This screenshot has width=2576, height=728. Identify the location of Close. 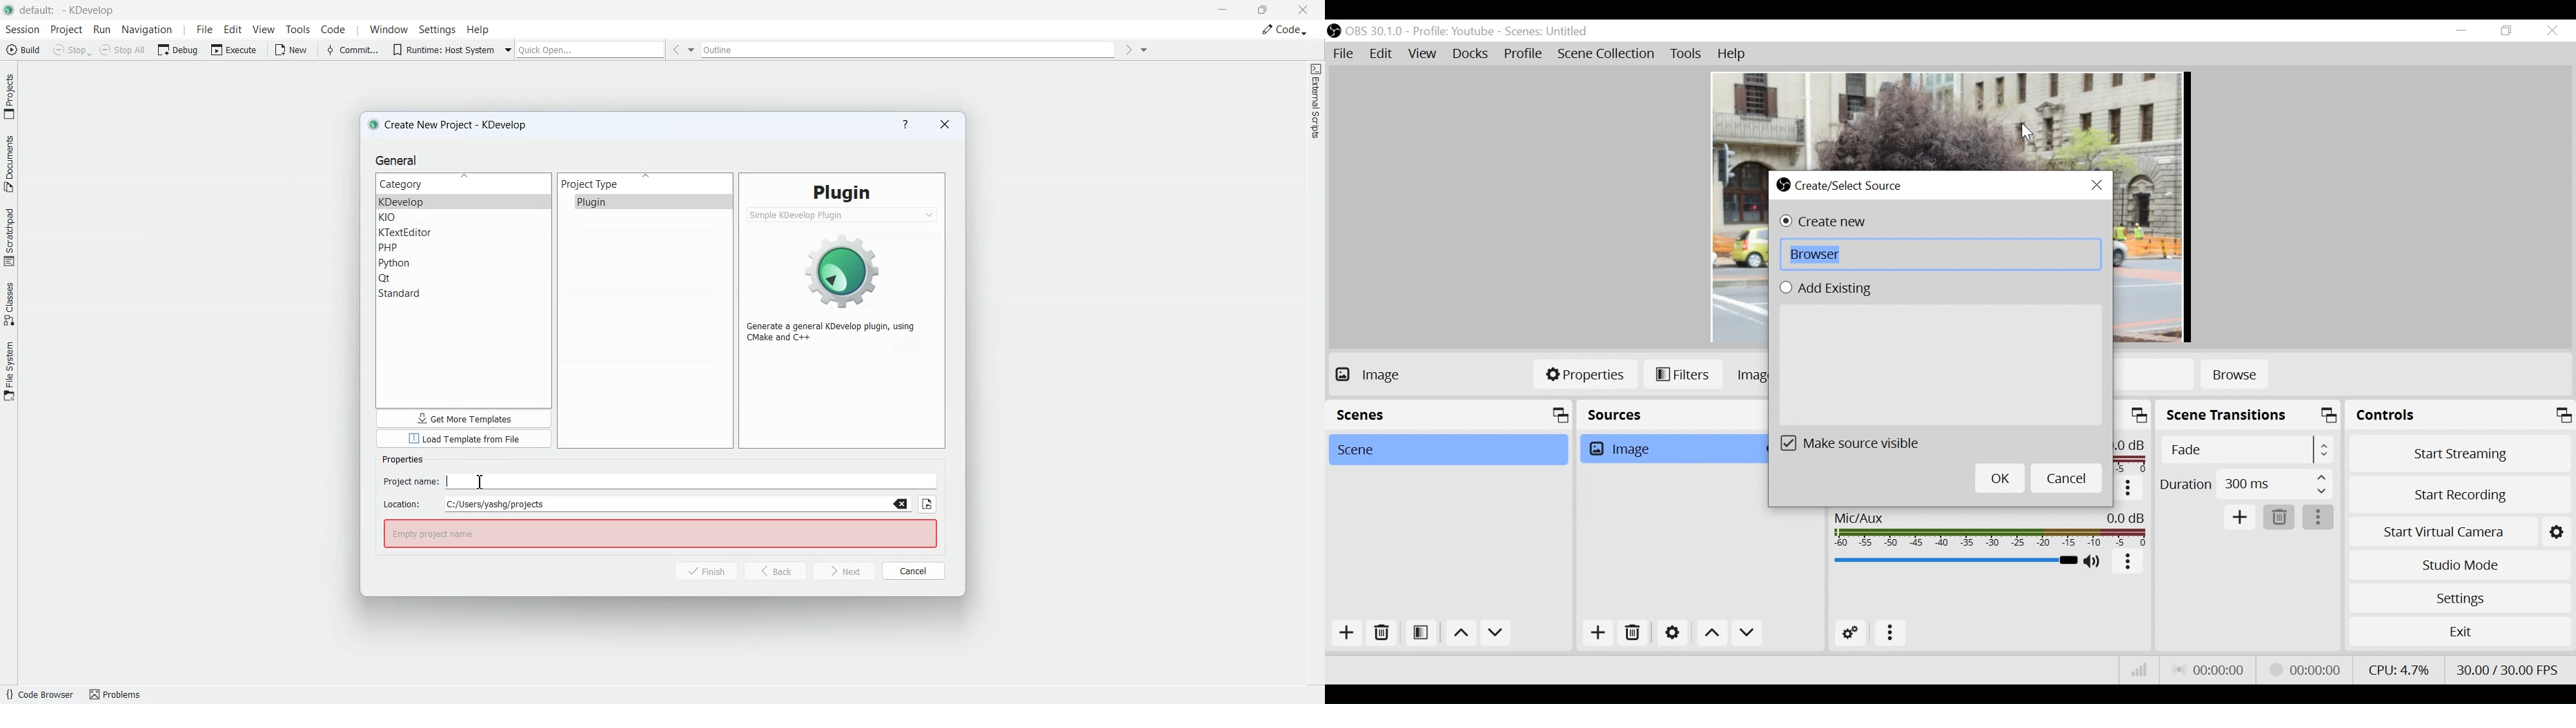
(2098, 184).